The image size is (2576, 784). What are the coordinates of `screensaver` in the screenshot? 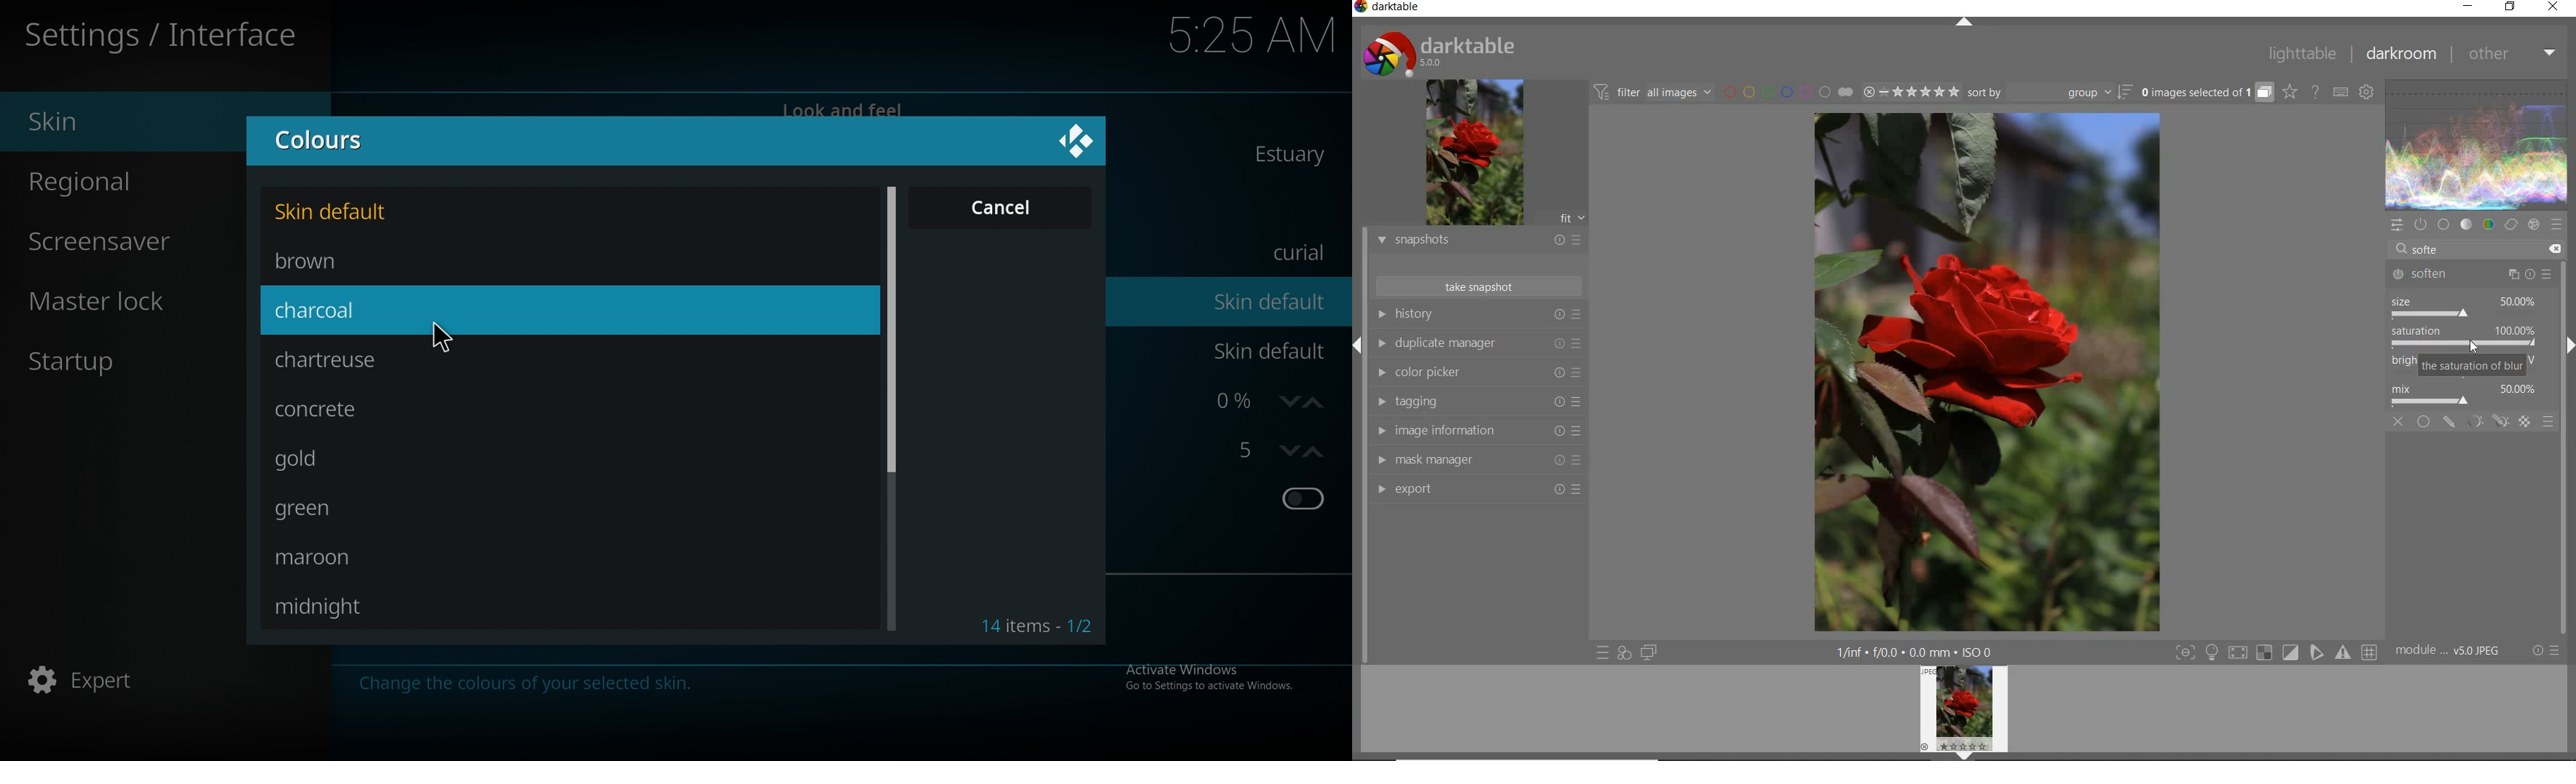 It's located at (127, 243).